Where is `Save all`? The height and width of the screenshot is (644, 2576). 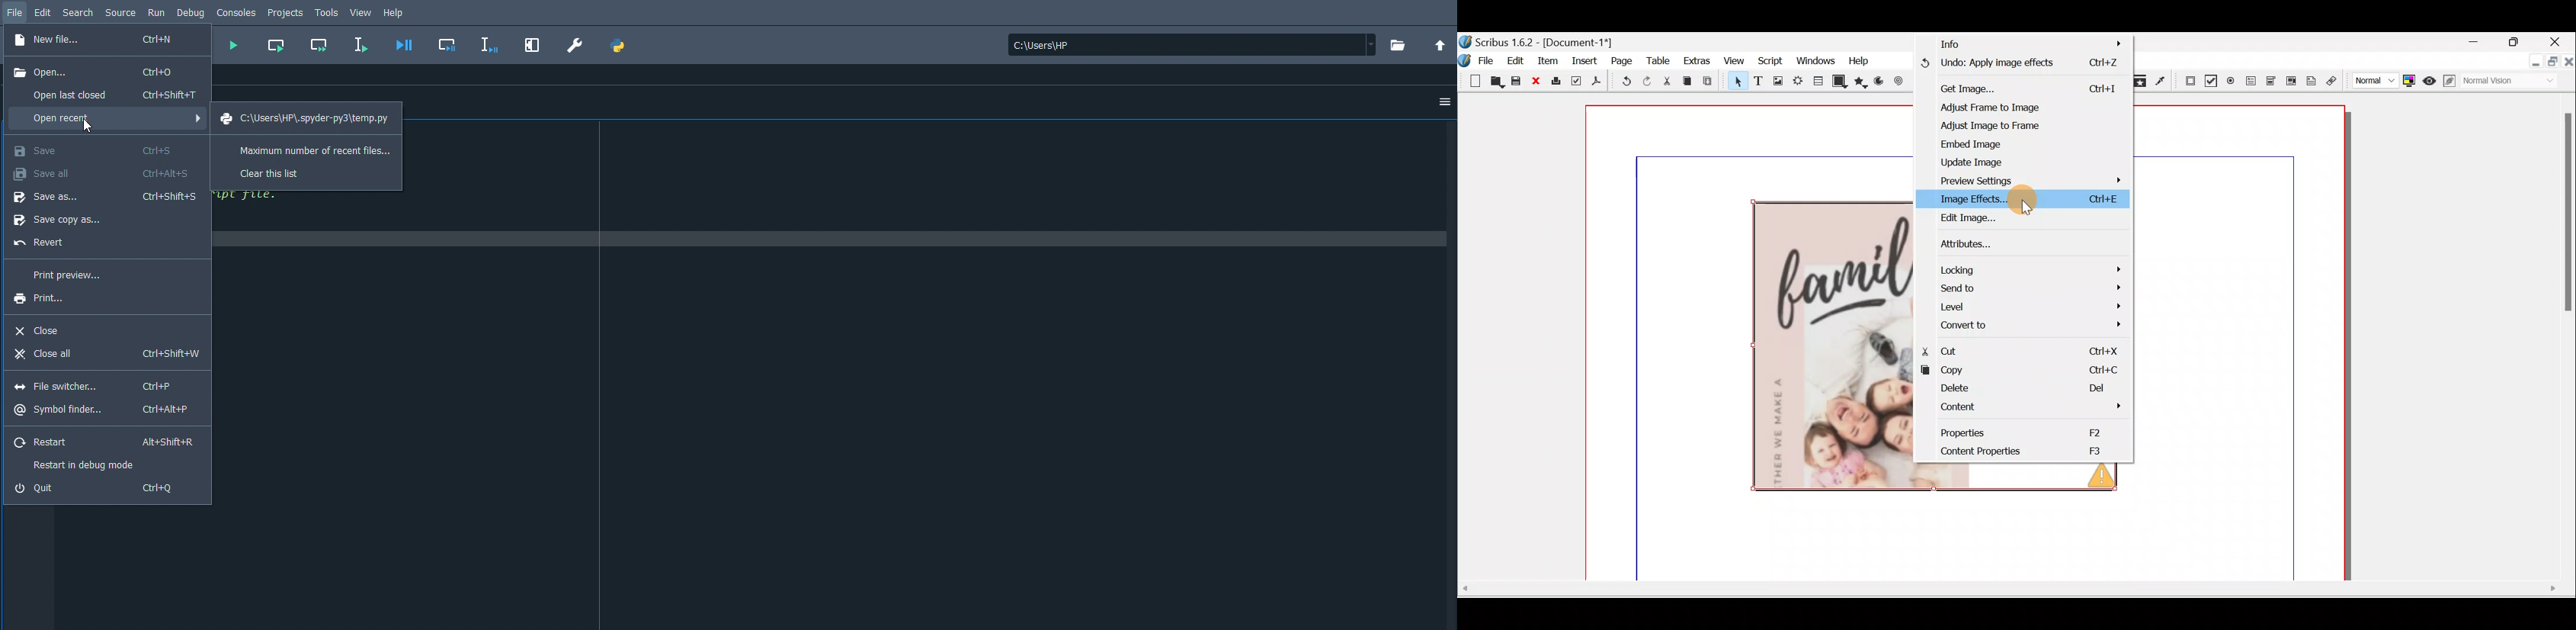 Save all is located at coordinates (101, 172).